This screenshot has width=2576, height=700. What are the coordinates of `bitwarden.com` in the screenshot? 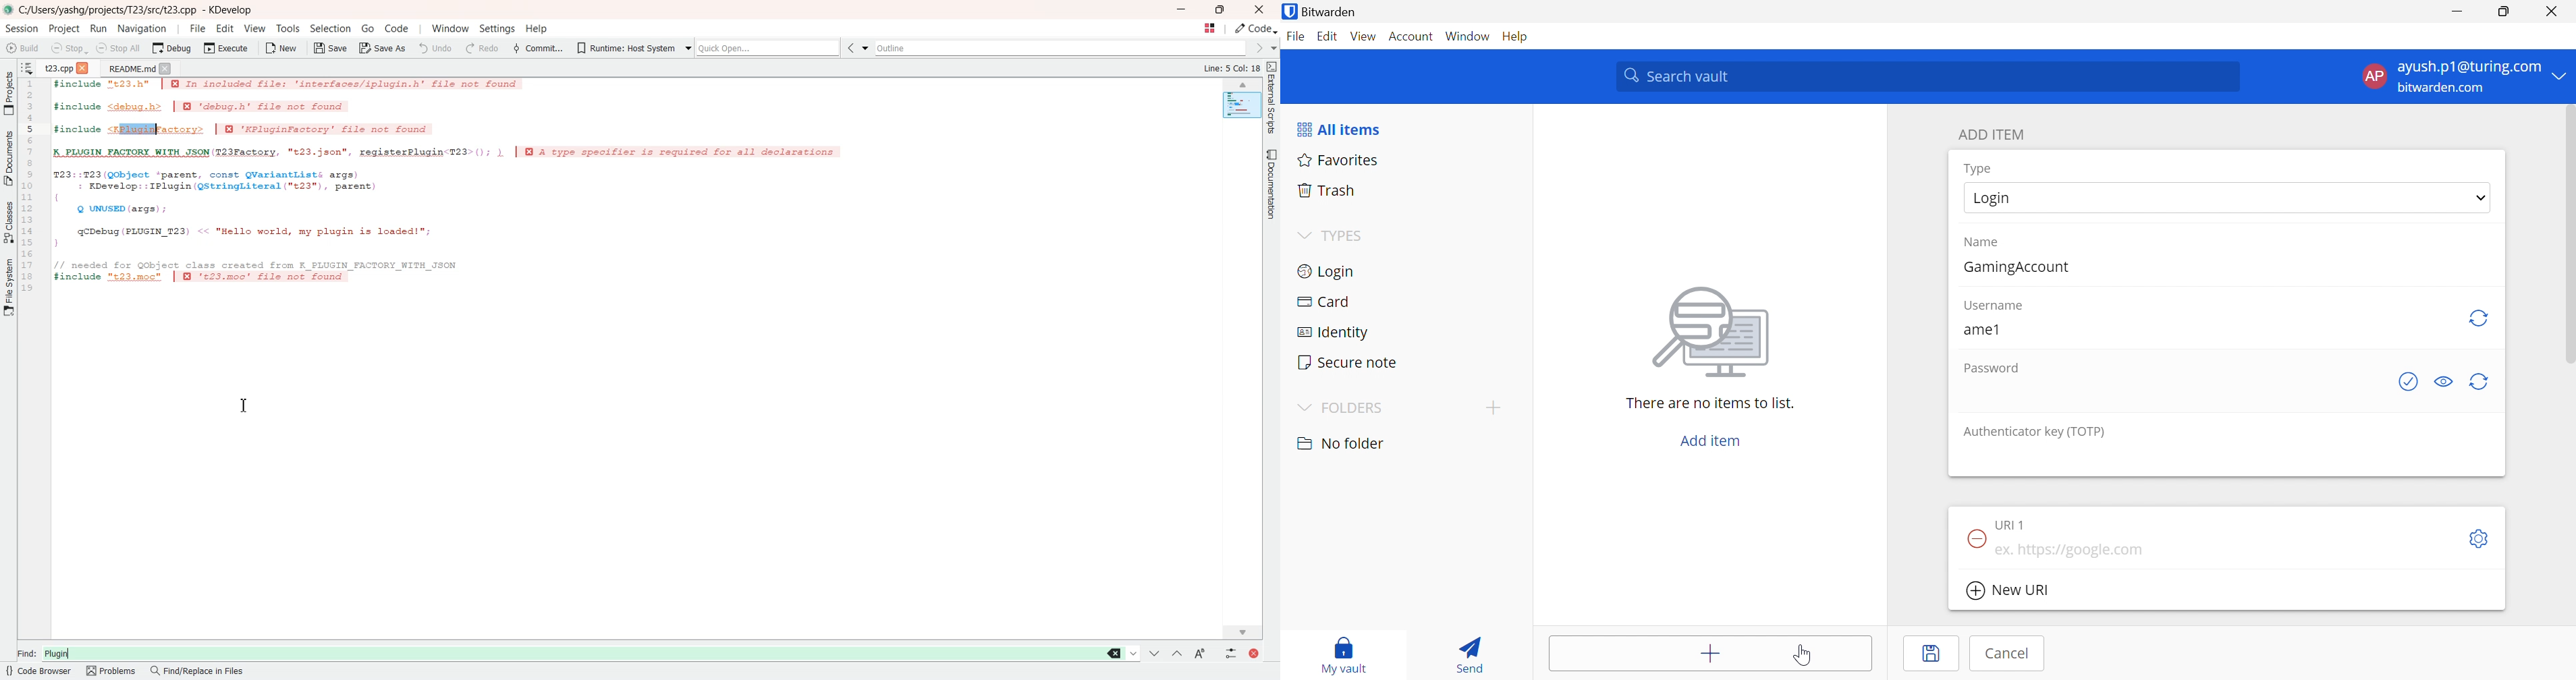 It's located at (2442, 88).